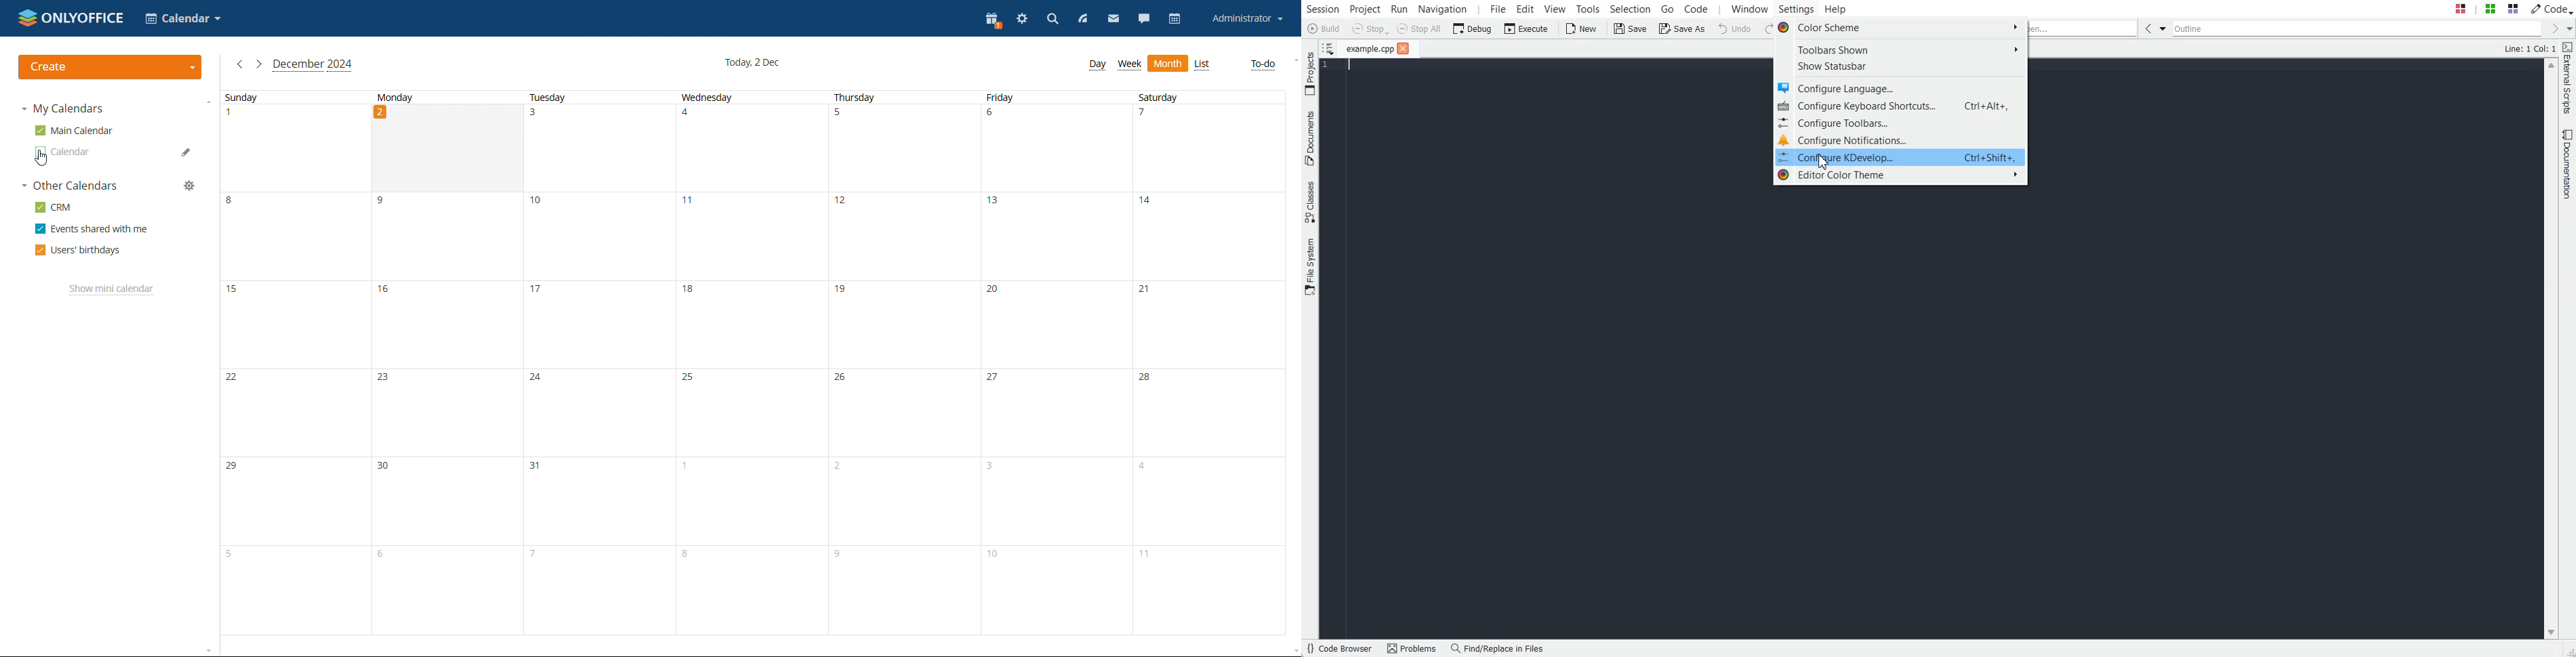  What do you see at coordinates (1680, 28) in the screenshot?
I see `Save As` at bounding box center [1680, 28].